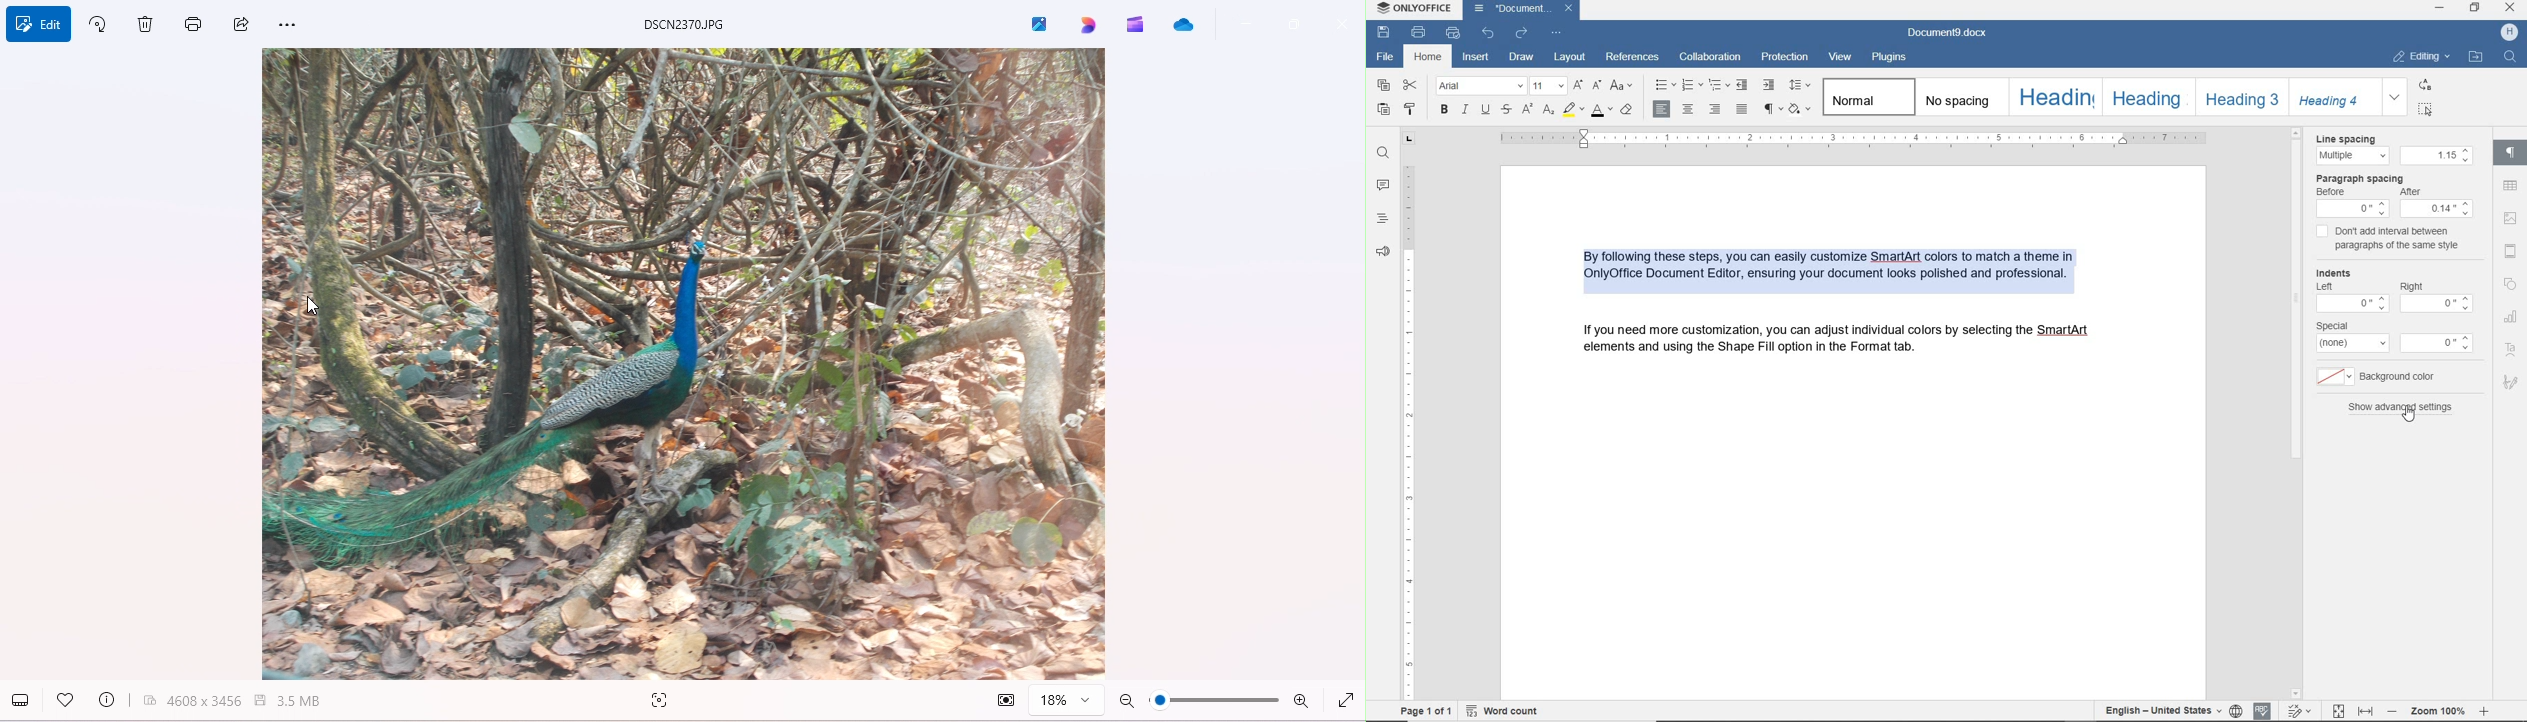 Image resolution: width=2548 pixels, height=728 pixels. What do you see at coordinates (2412, 286) in the screenshot?
I see `right` at bounding box center [2412, 286].